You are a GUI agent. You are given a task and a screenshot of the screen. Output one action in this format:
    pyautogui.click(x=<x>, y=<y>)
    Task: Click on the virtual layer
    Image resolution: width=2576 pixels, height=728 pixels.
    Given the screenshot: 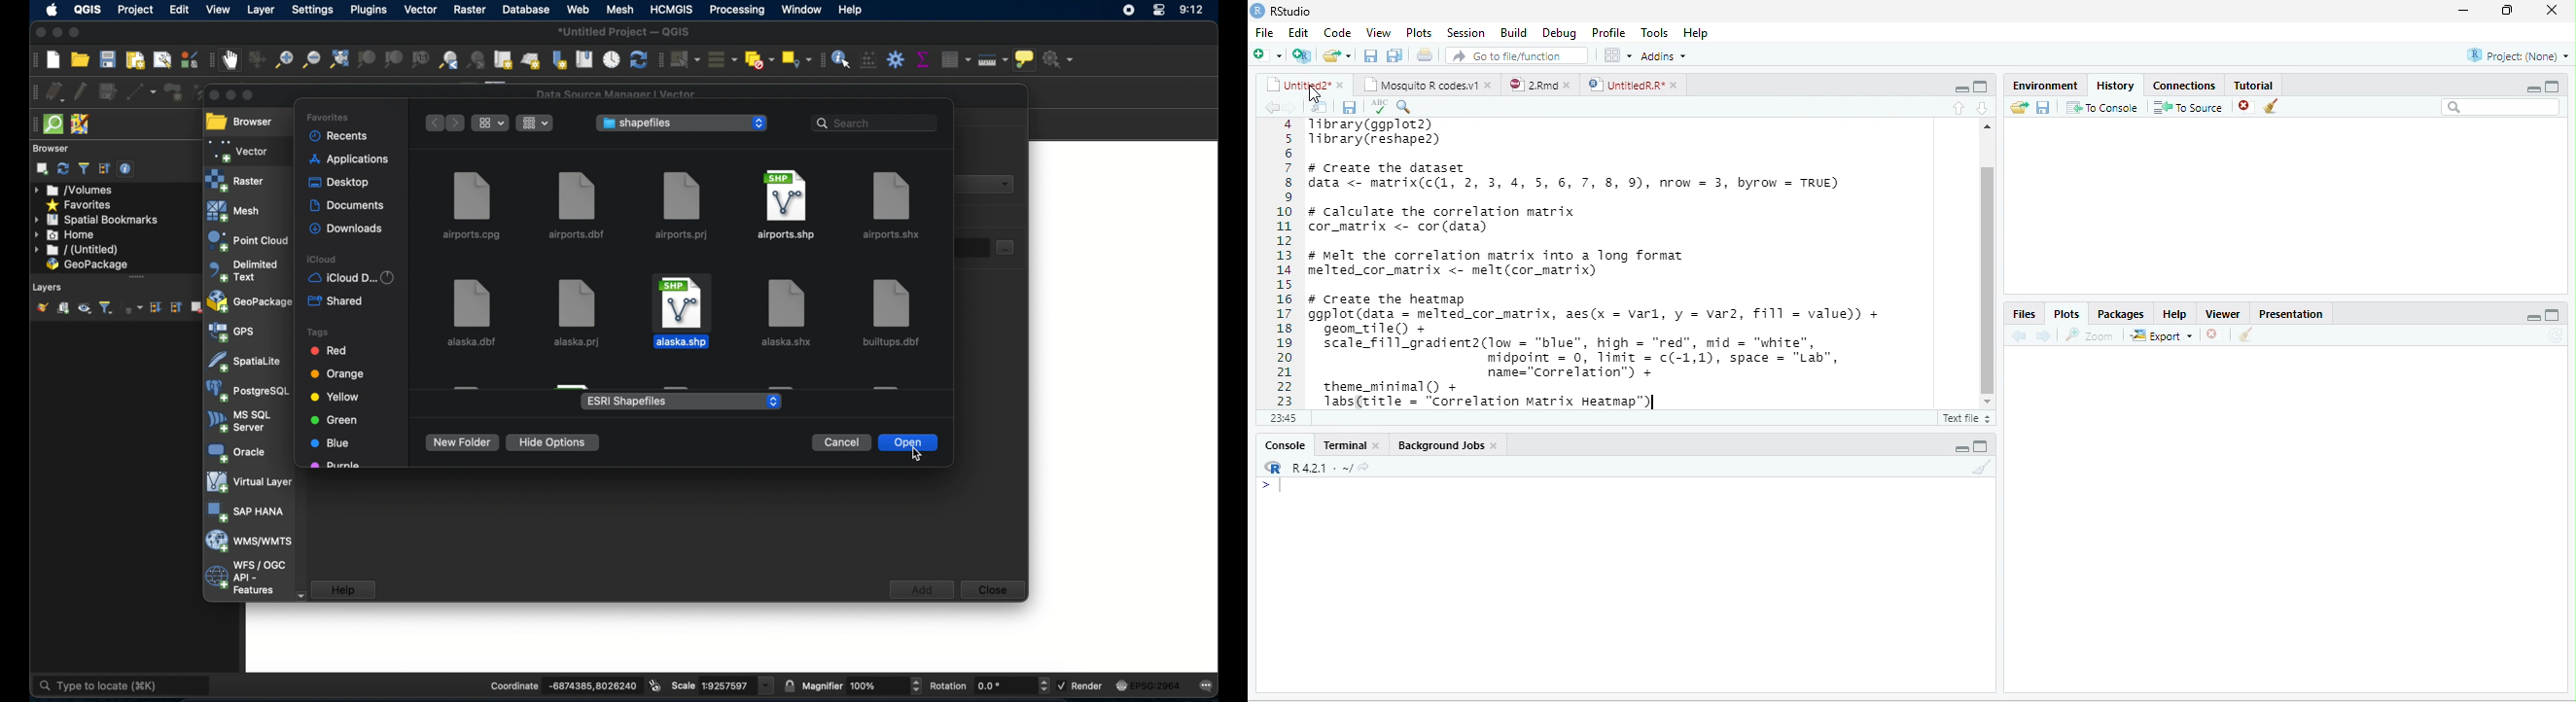 What is the action you would take?
    pyautogui.click(x=247, y=483)
    